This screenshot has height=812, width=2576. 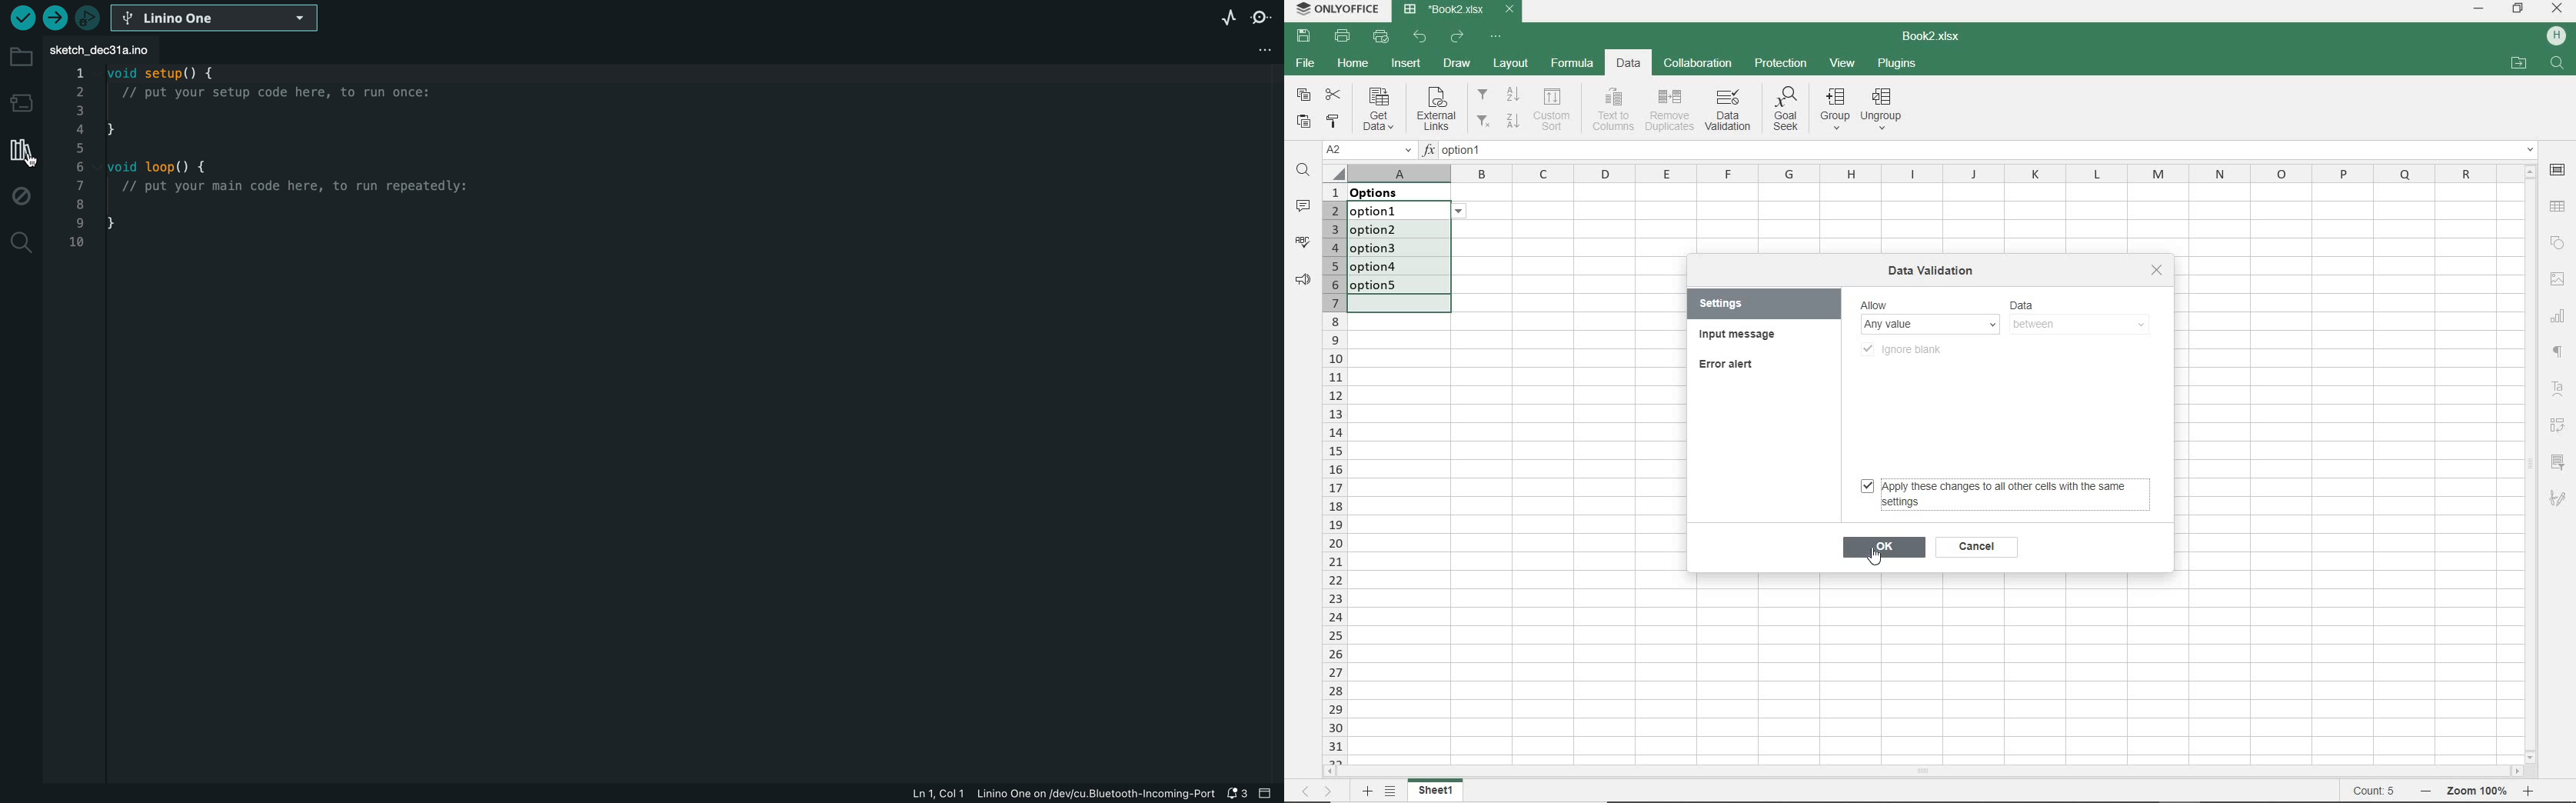 What do you see at coordinates (1932, 324) in the screenshot?
I see `ay value` at bounding box center [1932, 324].